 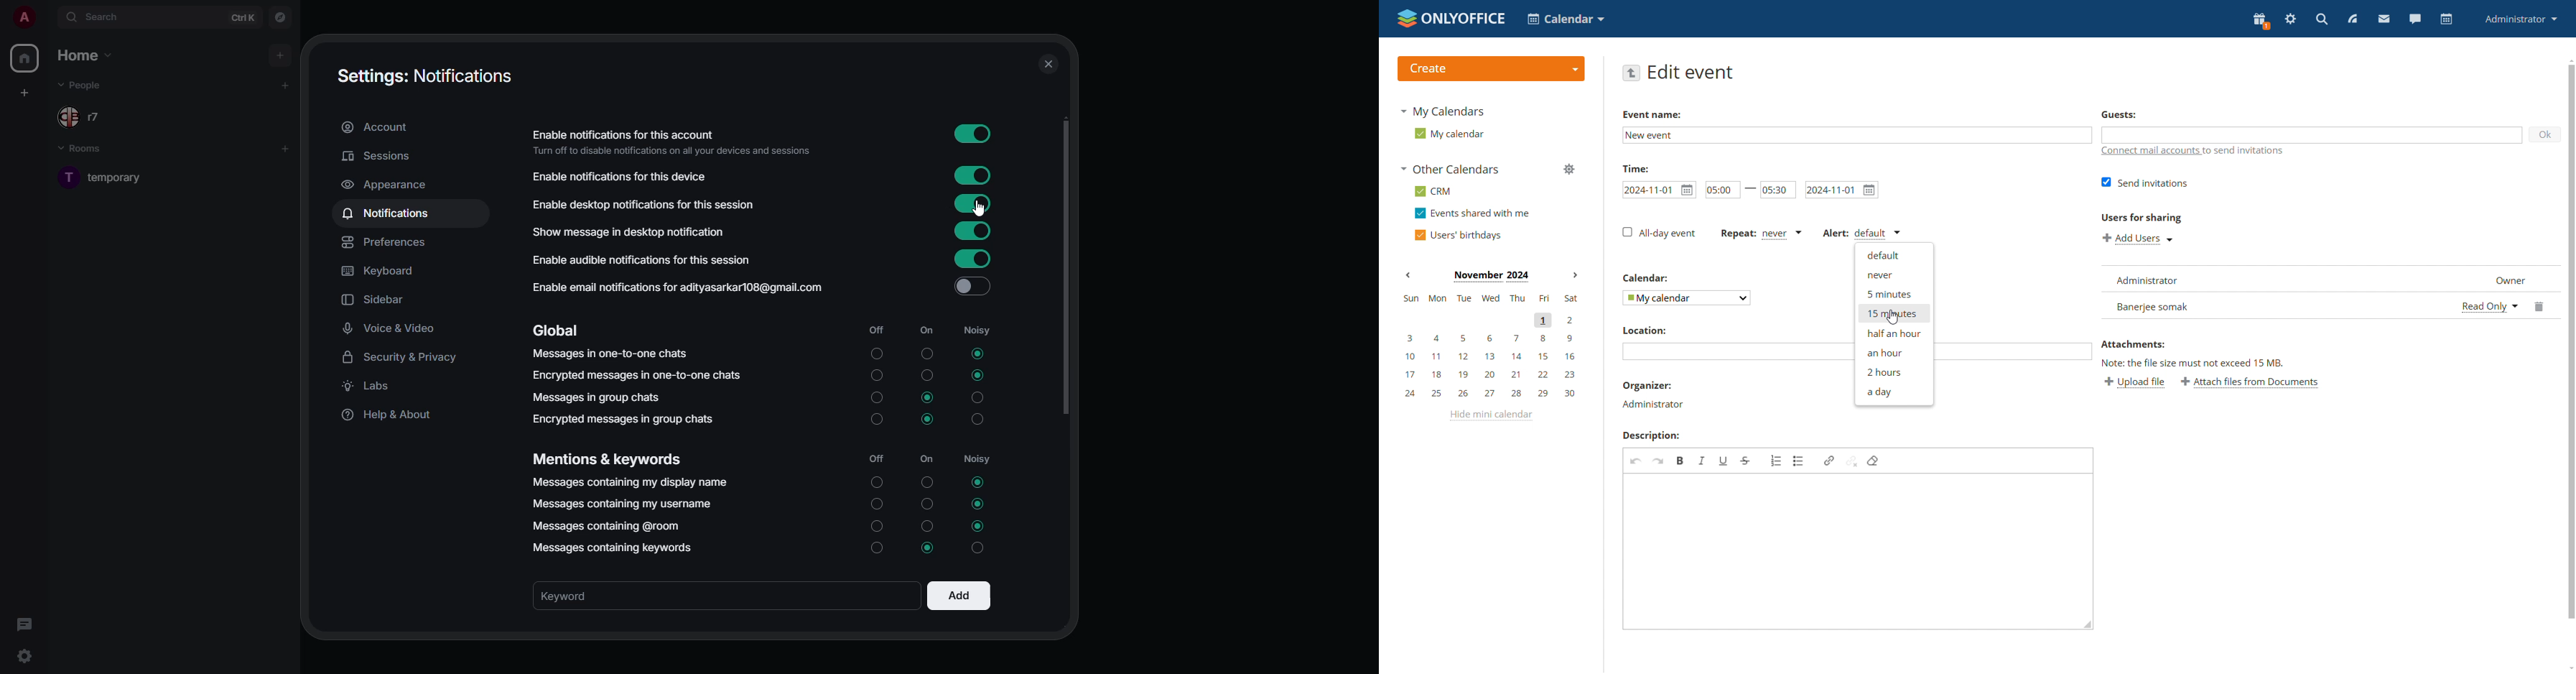 I want to click on add, so click(x=285, y=149).